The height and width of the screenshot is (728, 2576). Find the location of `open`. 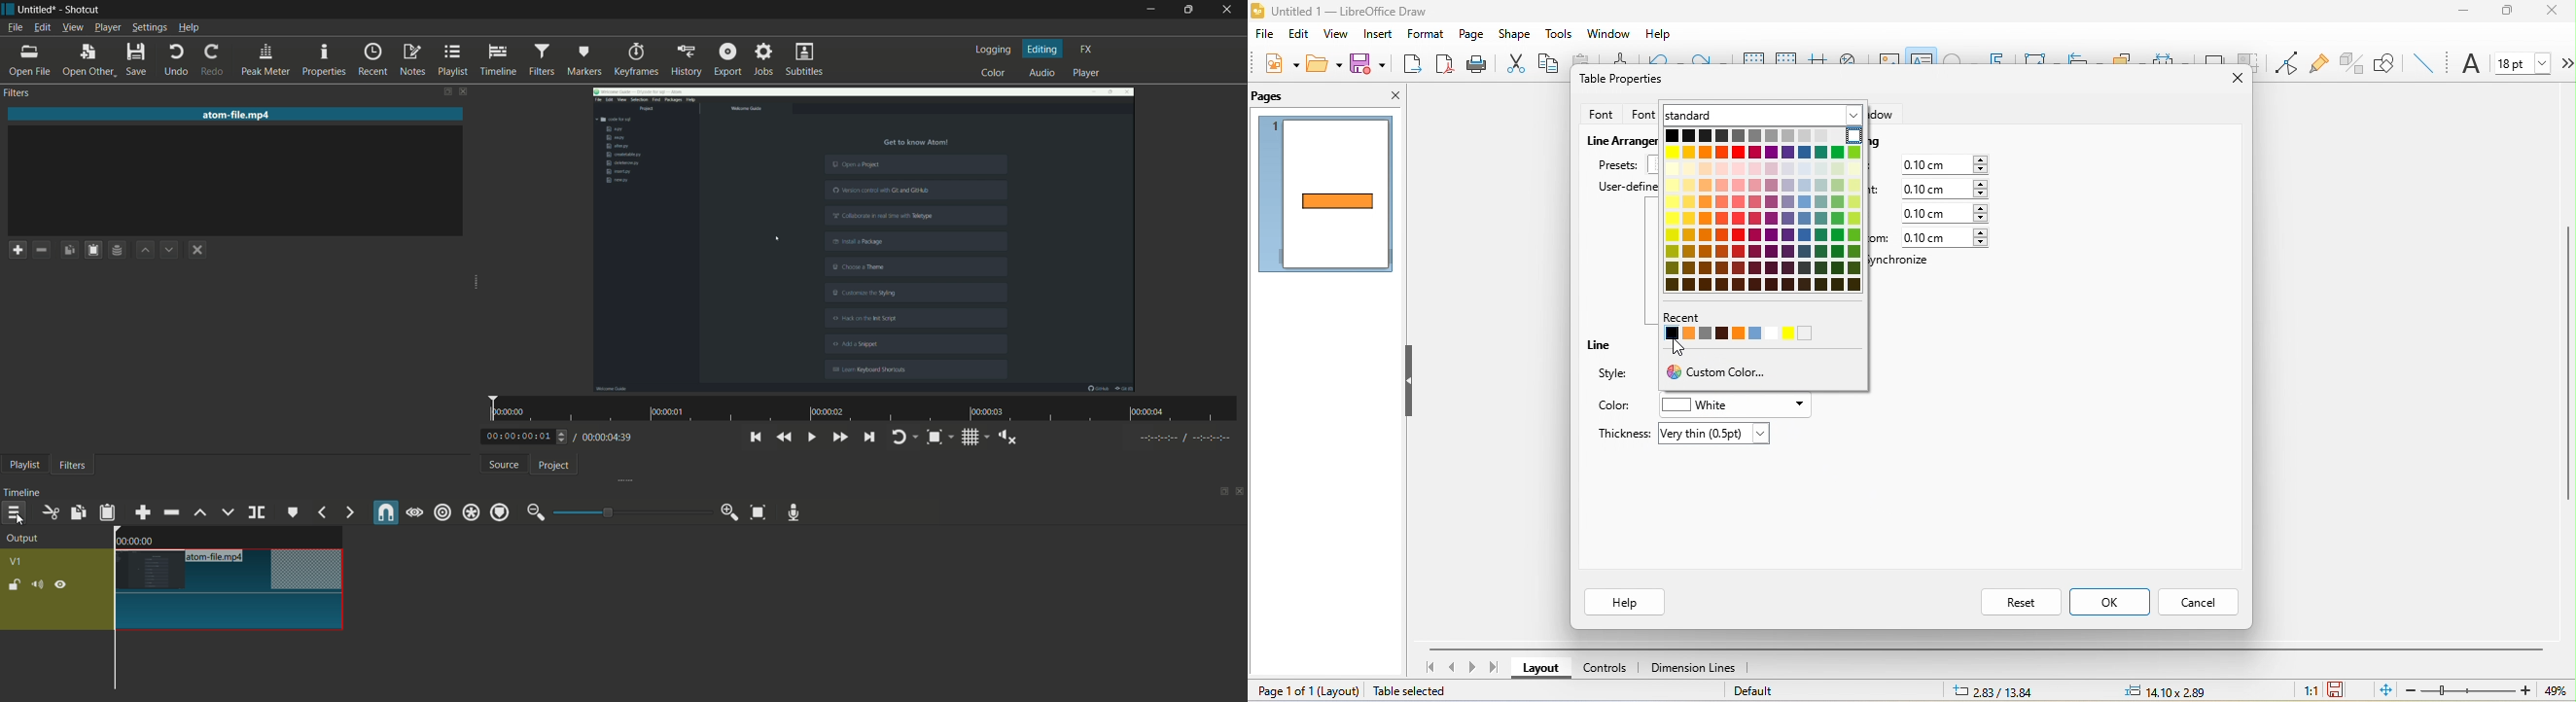

open is located at coordinates (1327, 64).